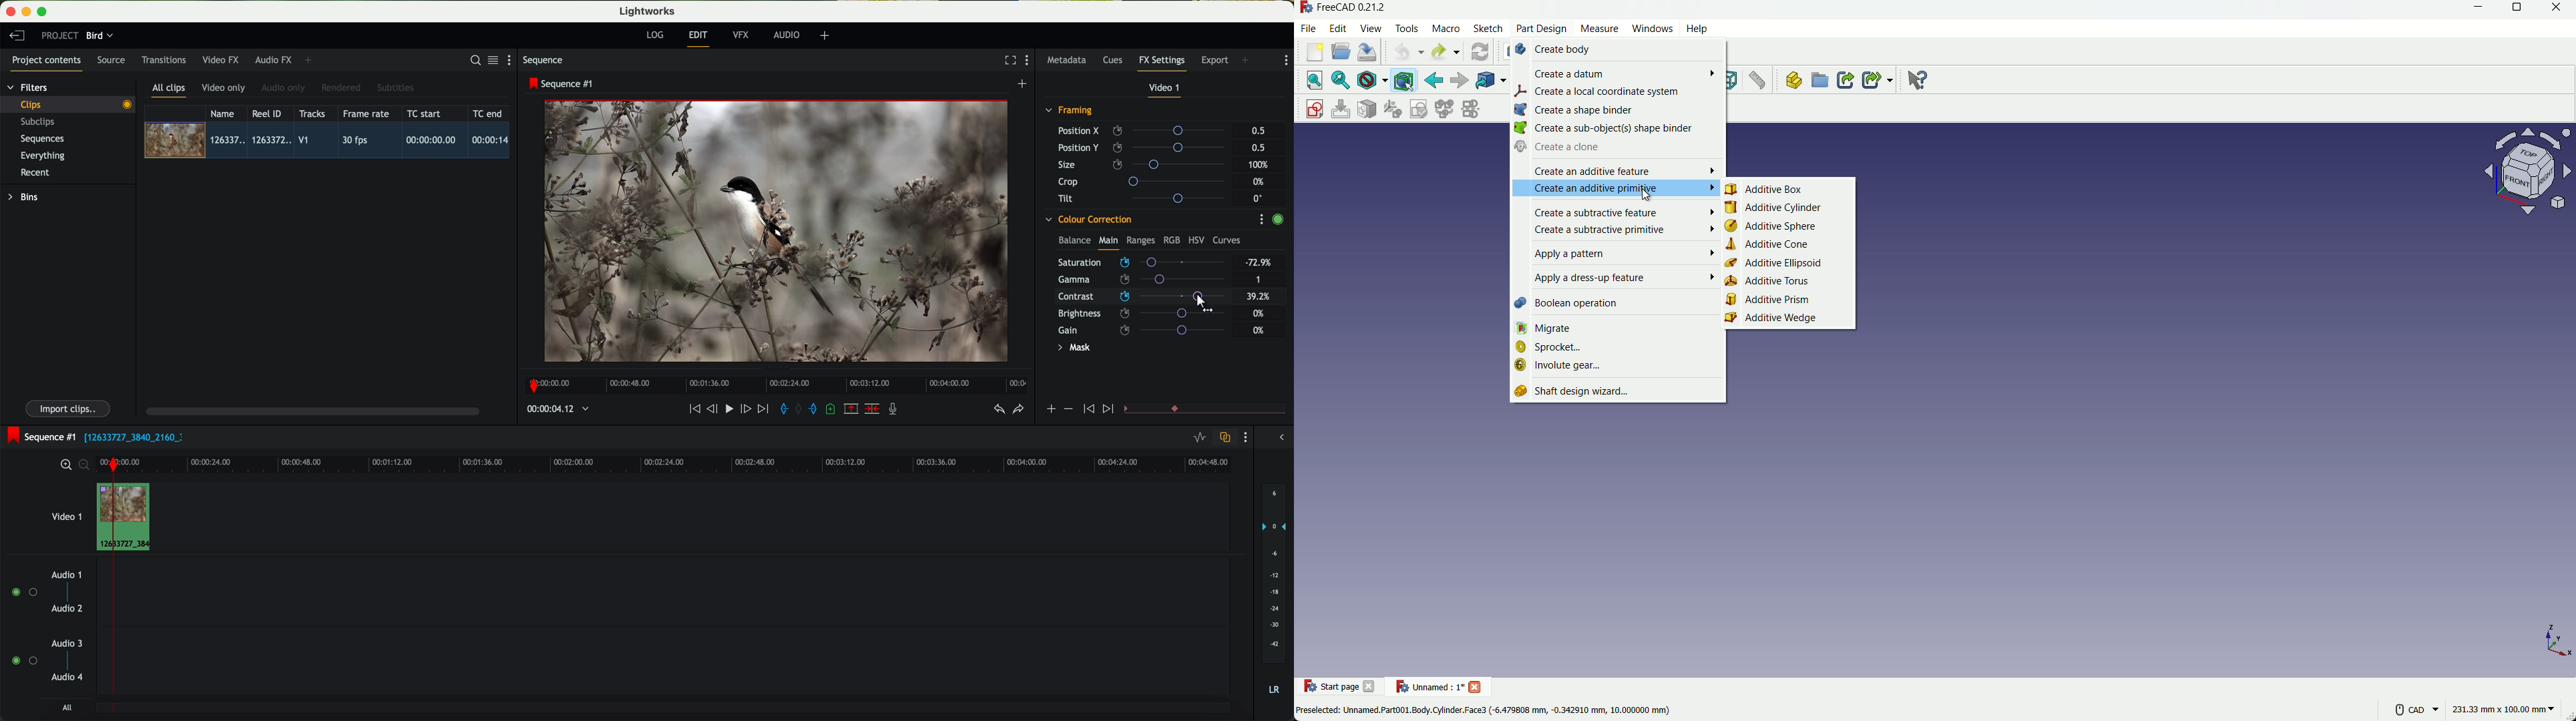 Image resolution: width=2576 pixels, height=728 pixels. Describe the element at coordinates (1260, 182) in the screenshot. I see `0%` at that location.